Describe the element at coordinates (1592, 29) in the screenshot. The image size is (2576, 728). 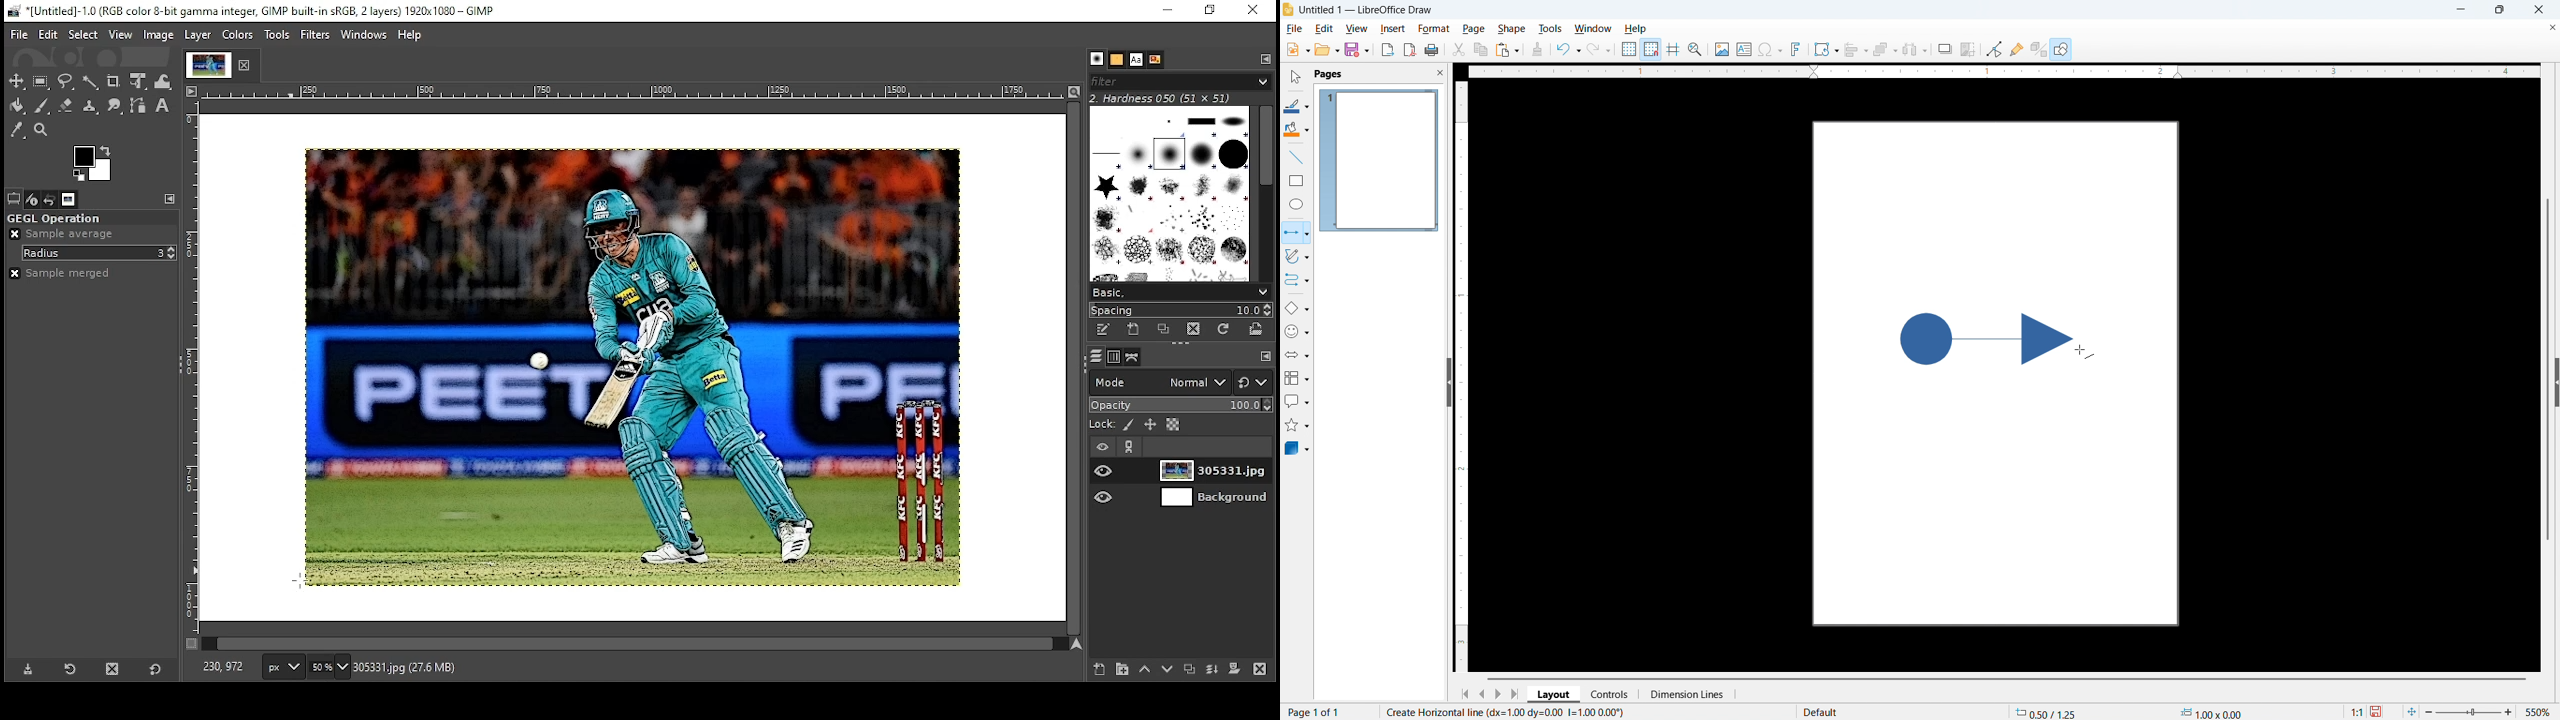
I see `Window ` at that location.